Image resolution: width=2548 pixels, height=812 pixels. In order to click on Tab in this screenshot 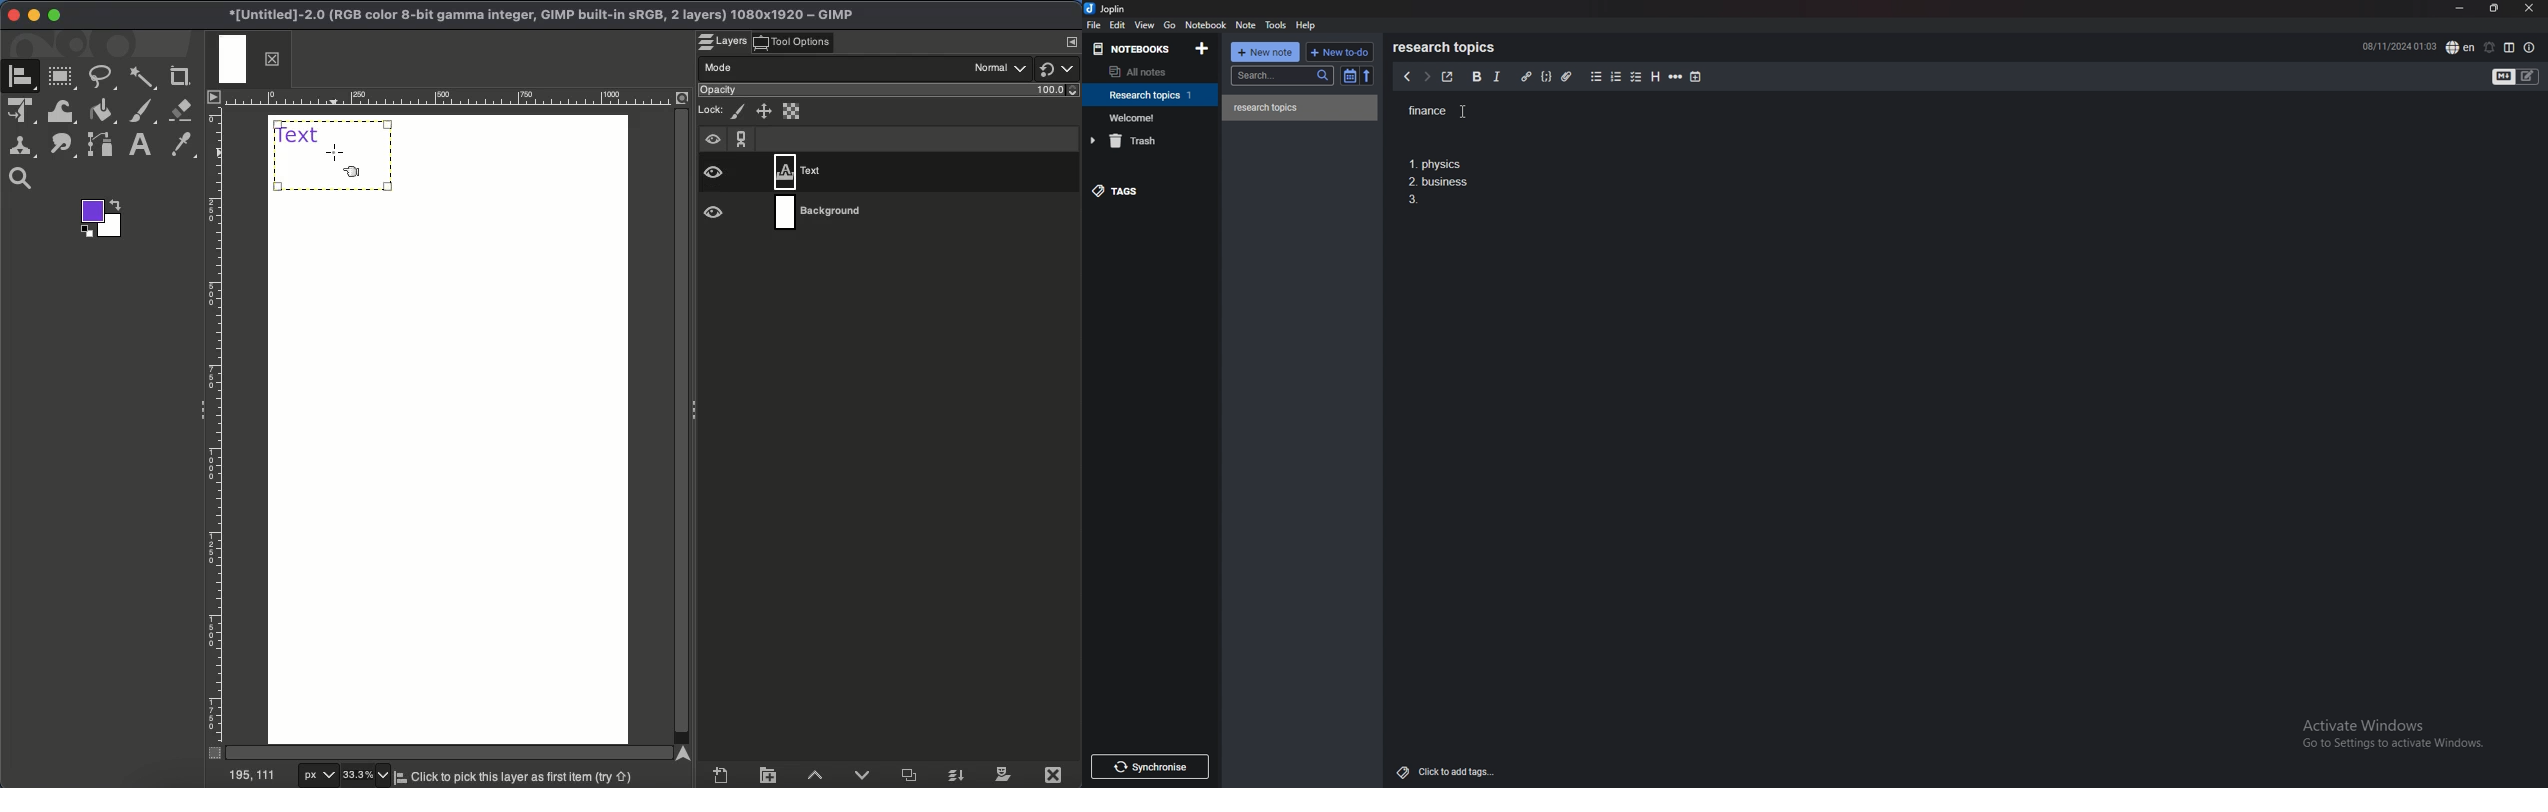, I will do `click(247, 60)`.